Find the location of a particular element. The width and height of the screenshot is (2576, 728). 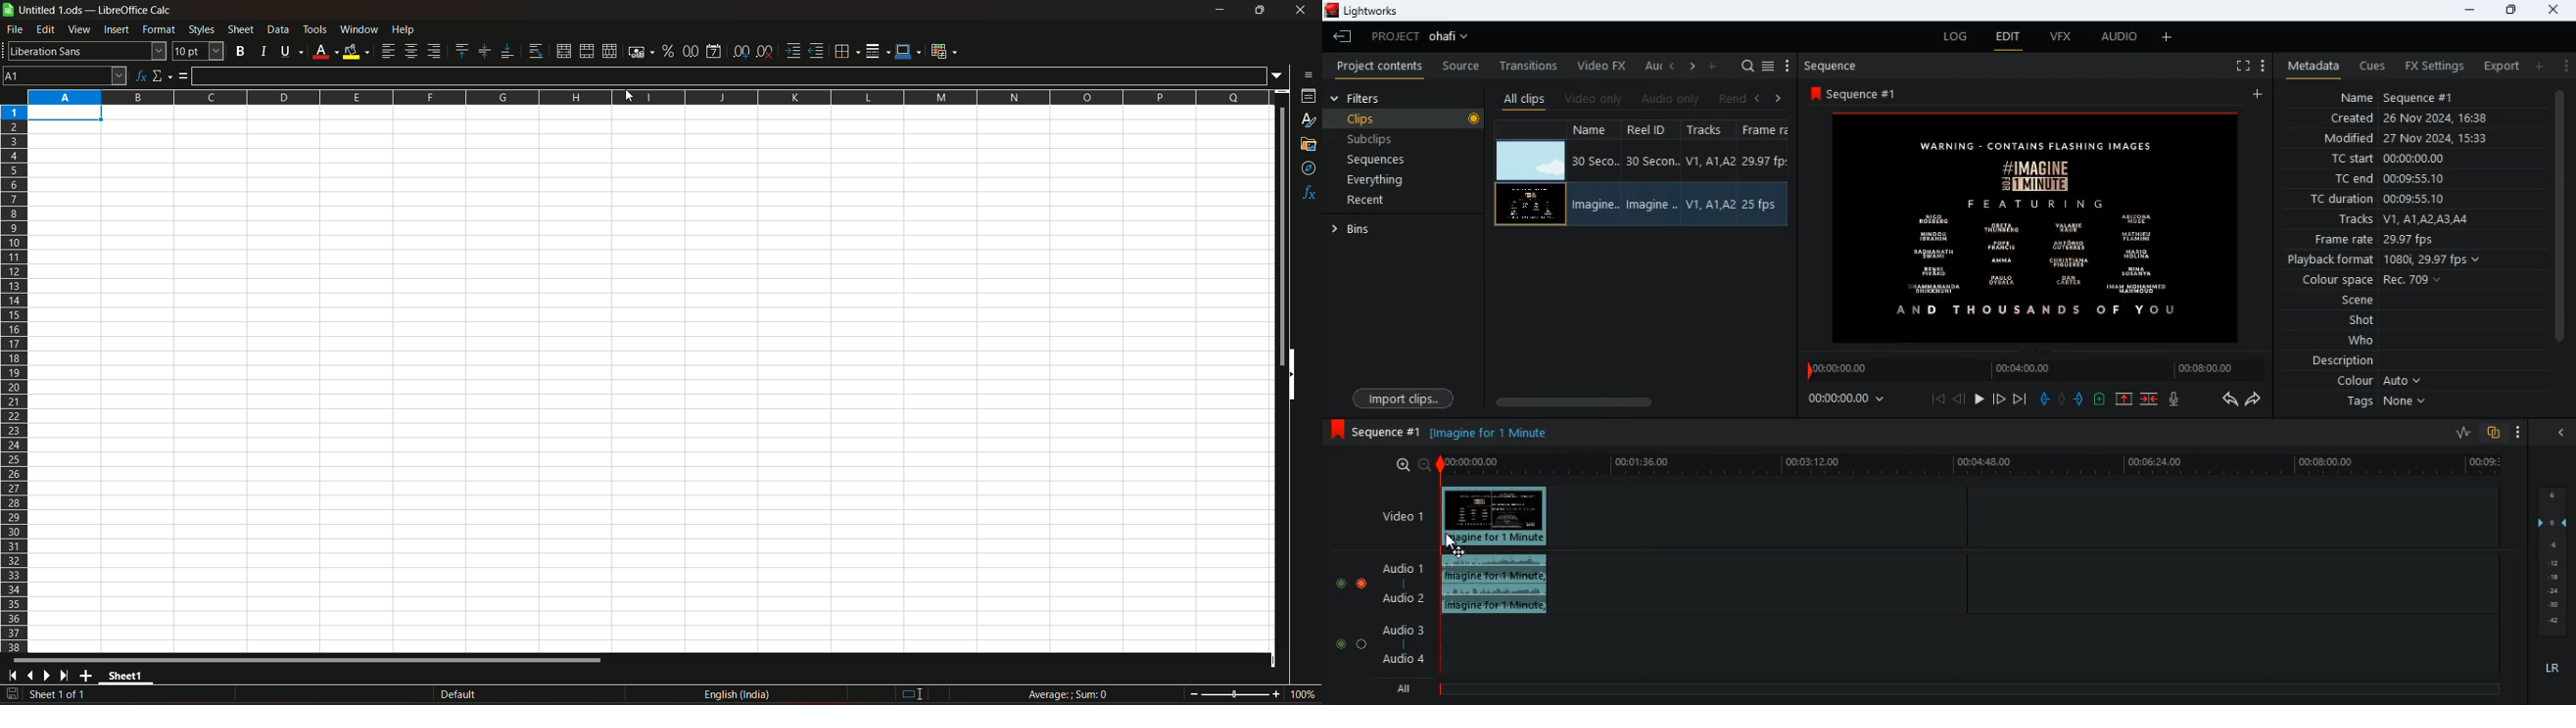

subclips is located at coordinates (1397, 139).